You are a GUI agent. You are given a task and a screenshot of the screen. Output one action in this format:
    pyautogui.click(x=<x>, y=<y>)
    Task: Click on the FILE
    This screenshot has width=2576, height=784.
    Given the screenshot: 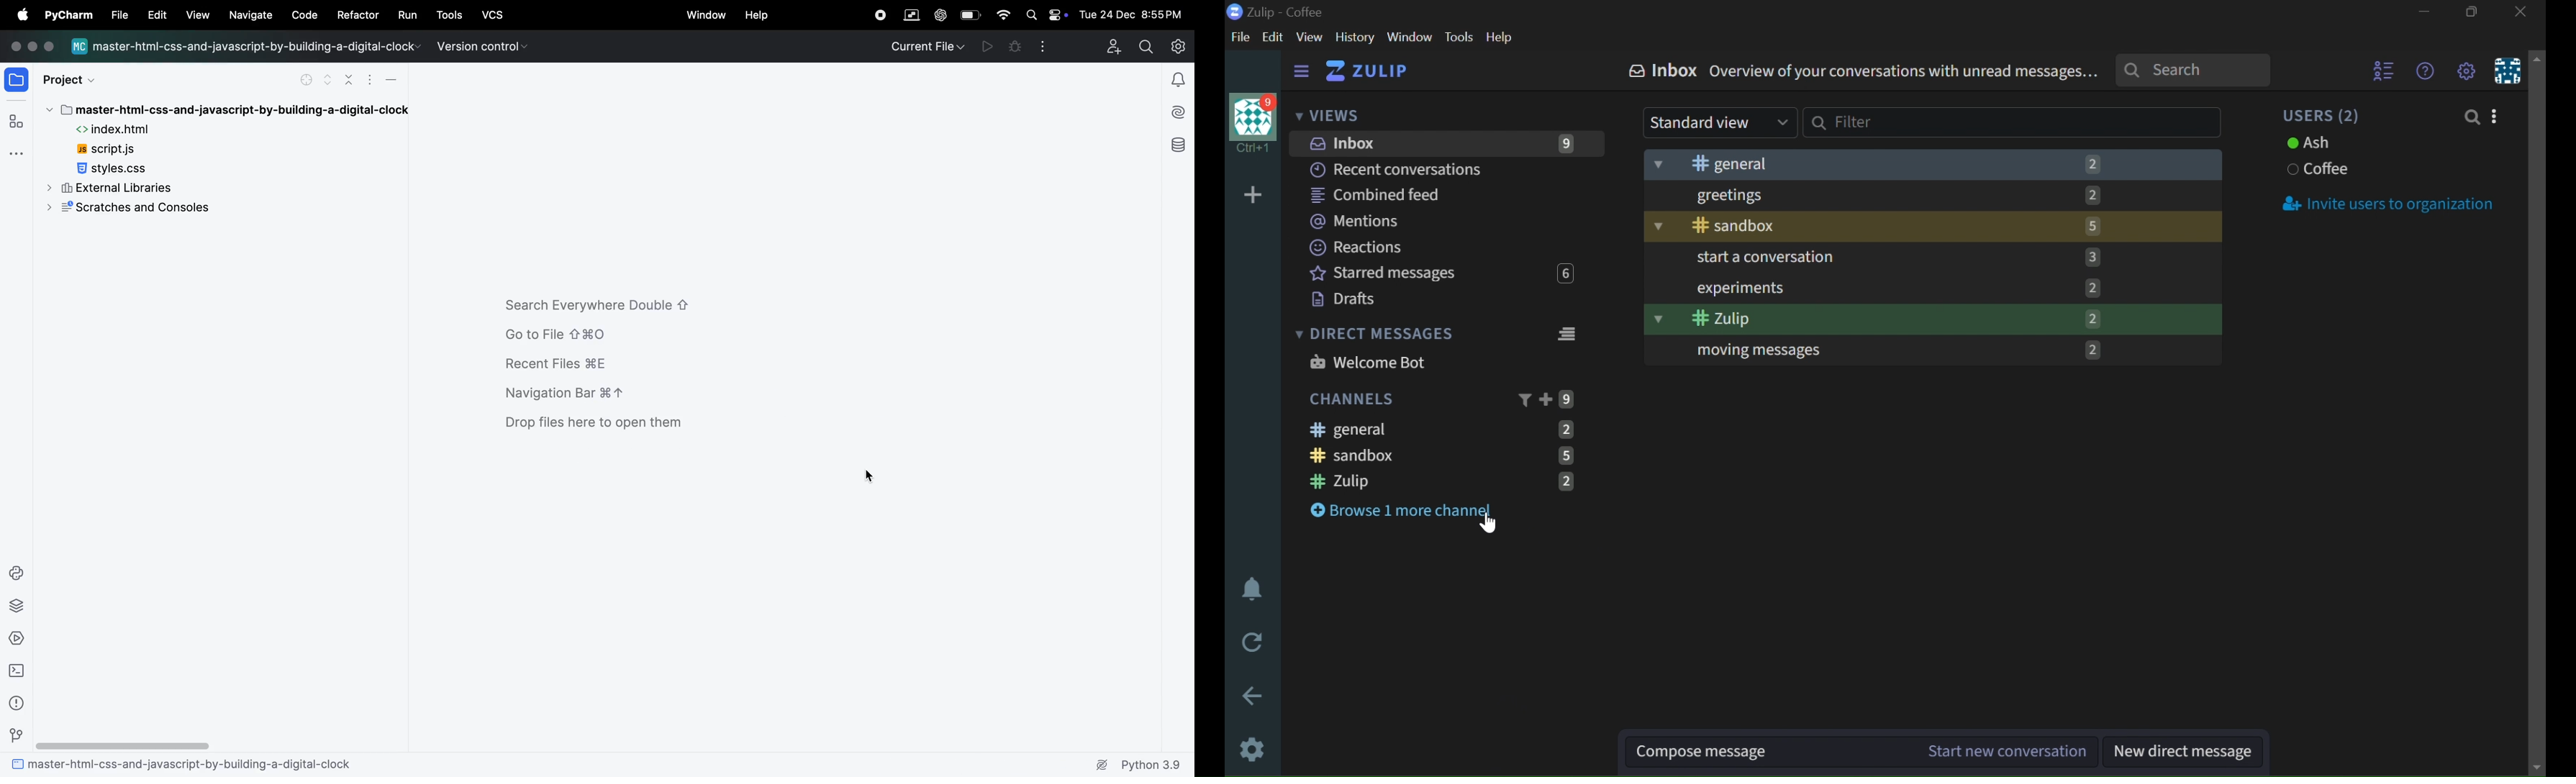 What is the action you would take?
    pyautogui.click(x=1238, y=37)
    